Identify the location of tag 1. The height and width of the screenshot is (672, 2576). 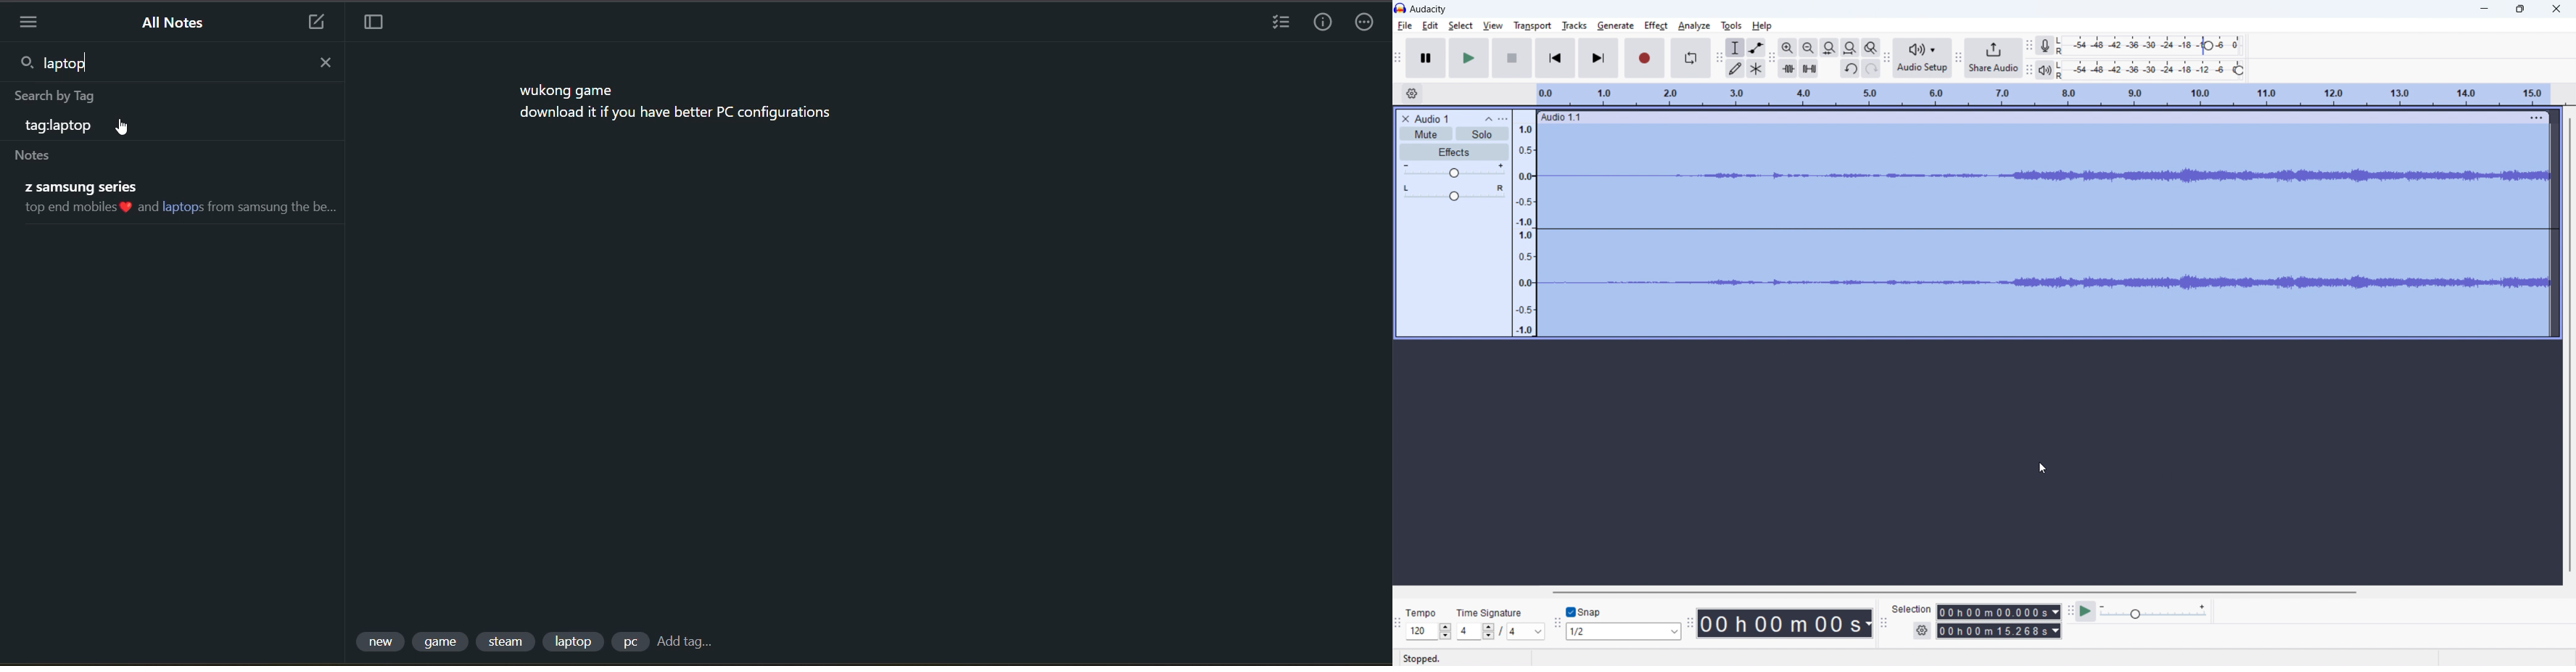
(379, 641).